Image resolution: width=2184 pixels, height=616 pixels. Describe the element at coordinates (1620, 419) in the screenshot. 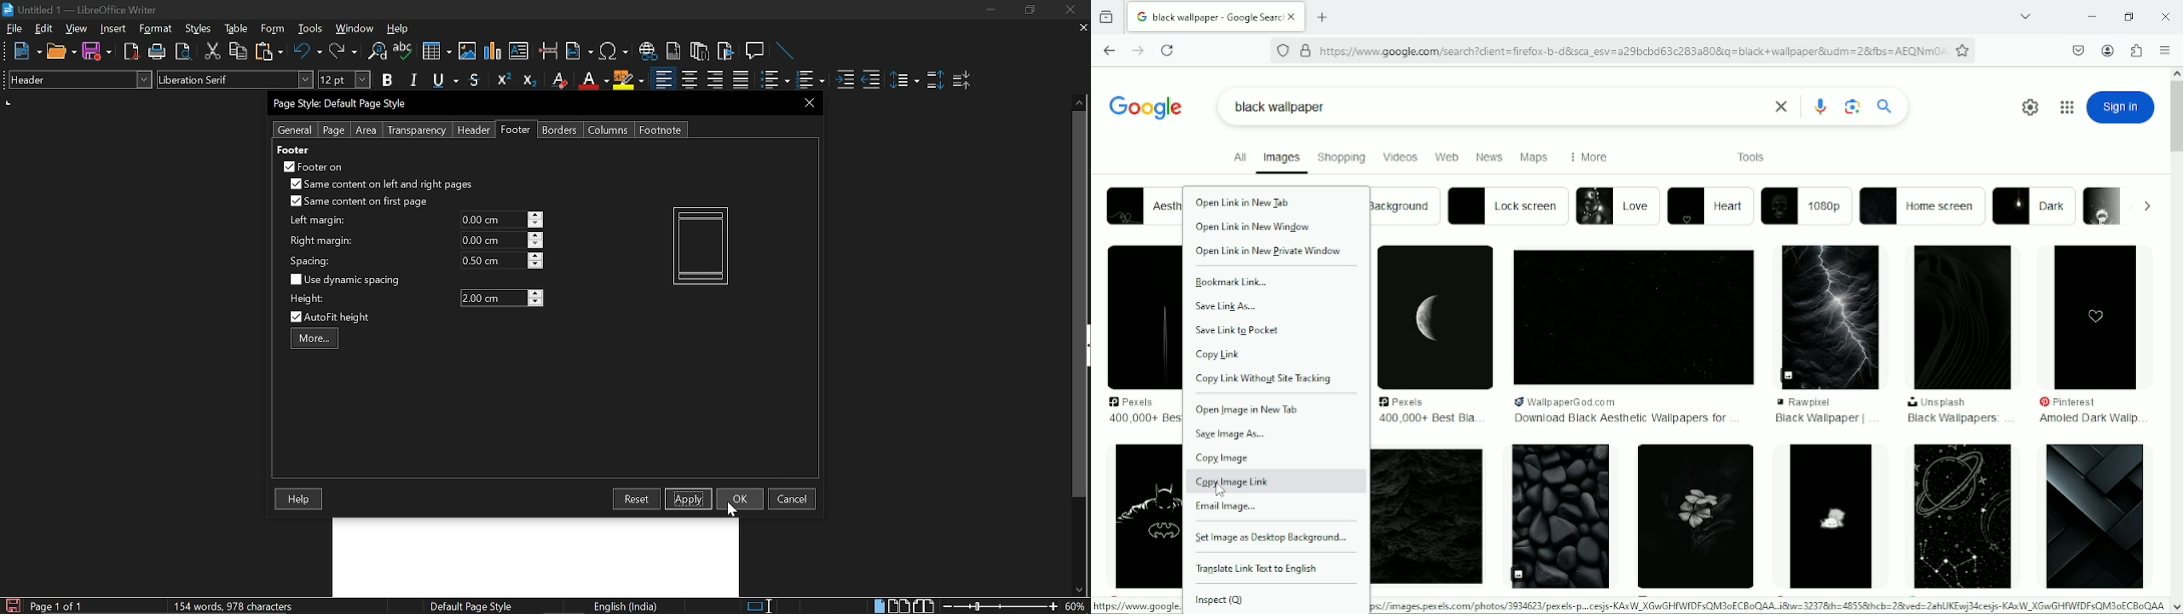

I see `download black aesthetic wallpapers for` at that location.